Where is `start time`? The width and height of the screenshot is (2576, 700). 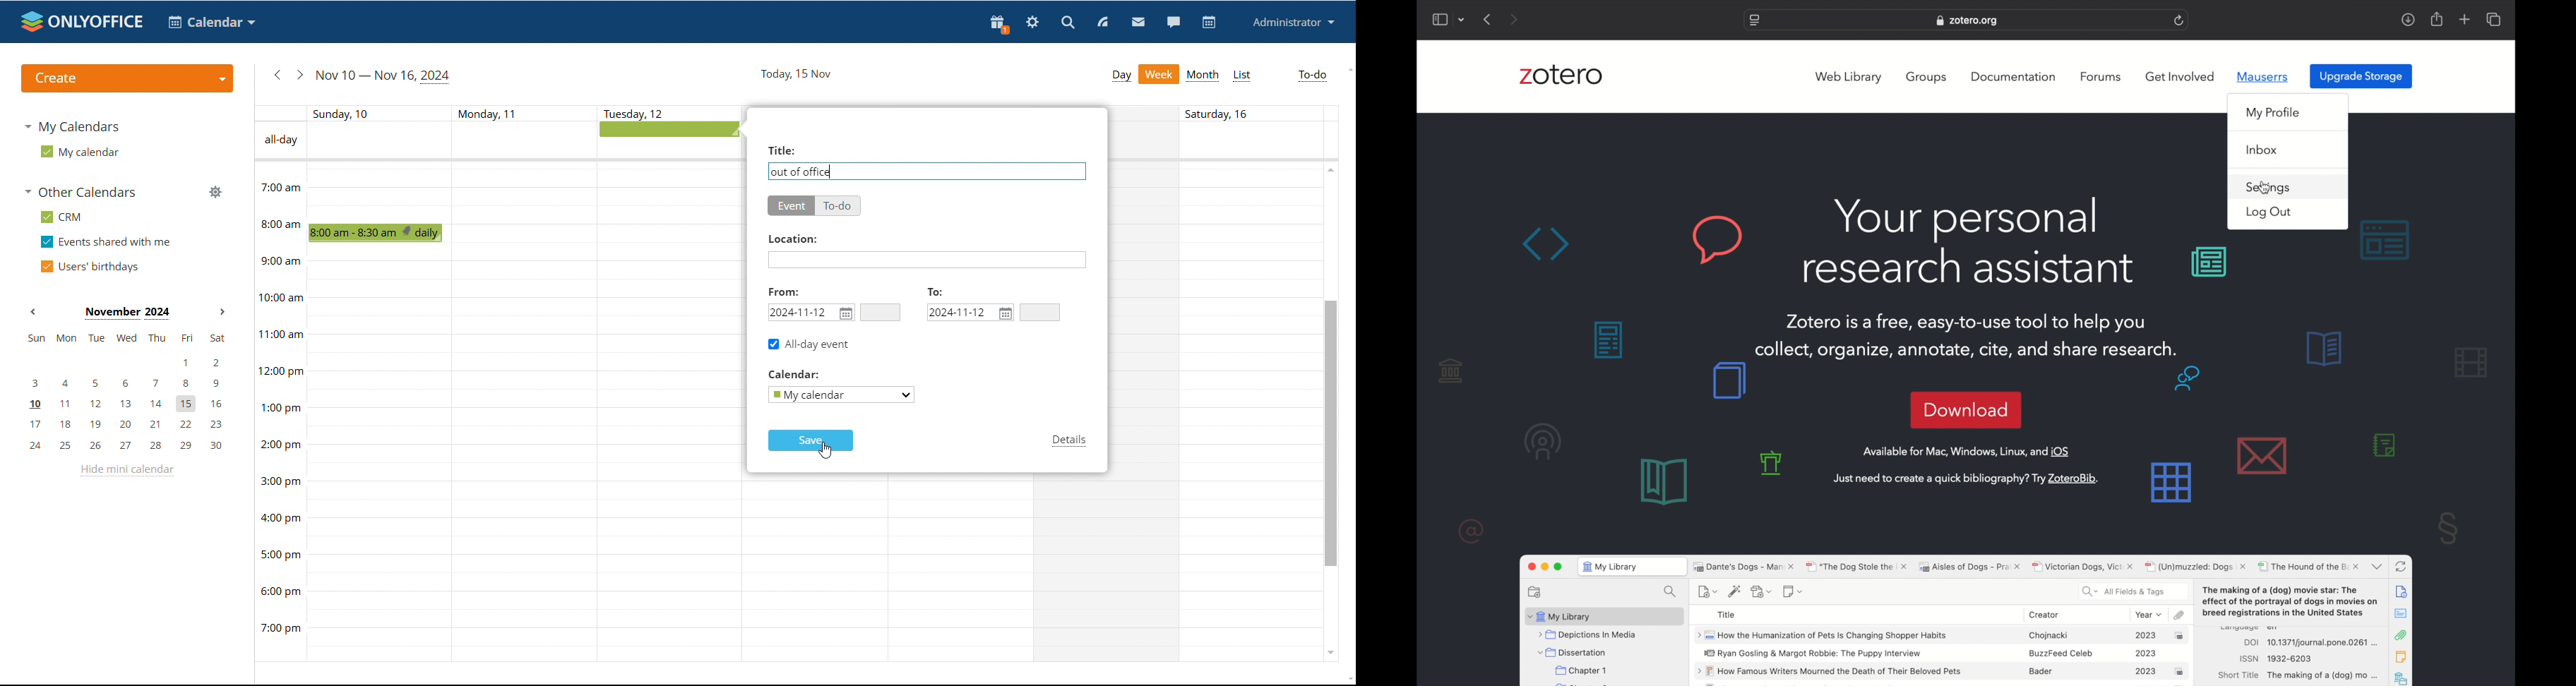
start time is located at coordinates (883, 312).